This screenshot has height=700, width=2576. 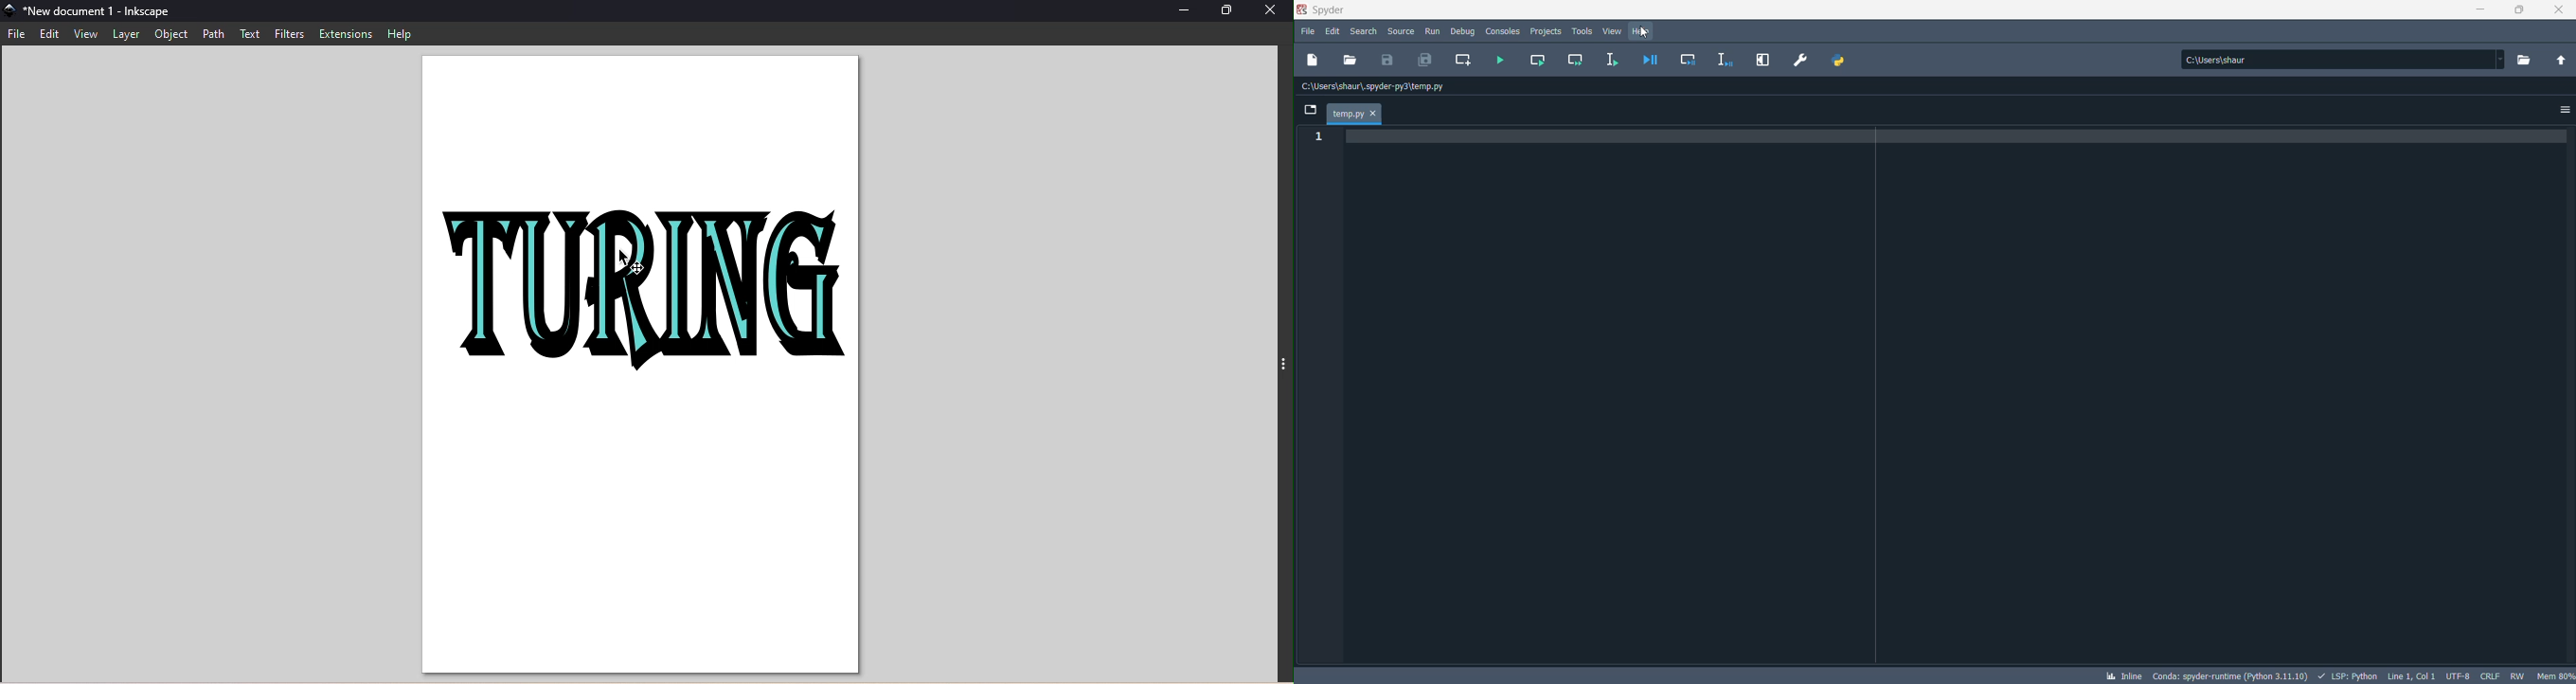 I want to click on open , so click(x=1352, y=61).